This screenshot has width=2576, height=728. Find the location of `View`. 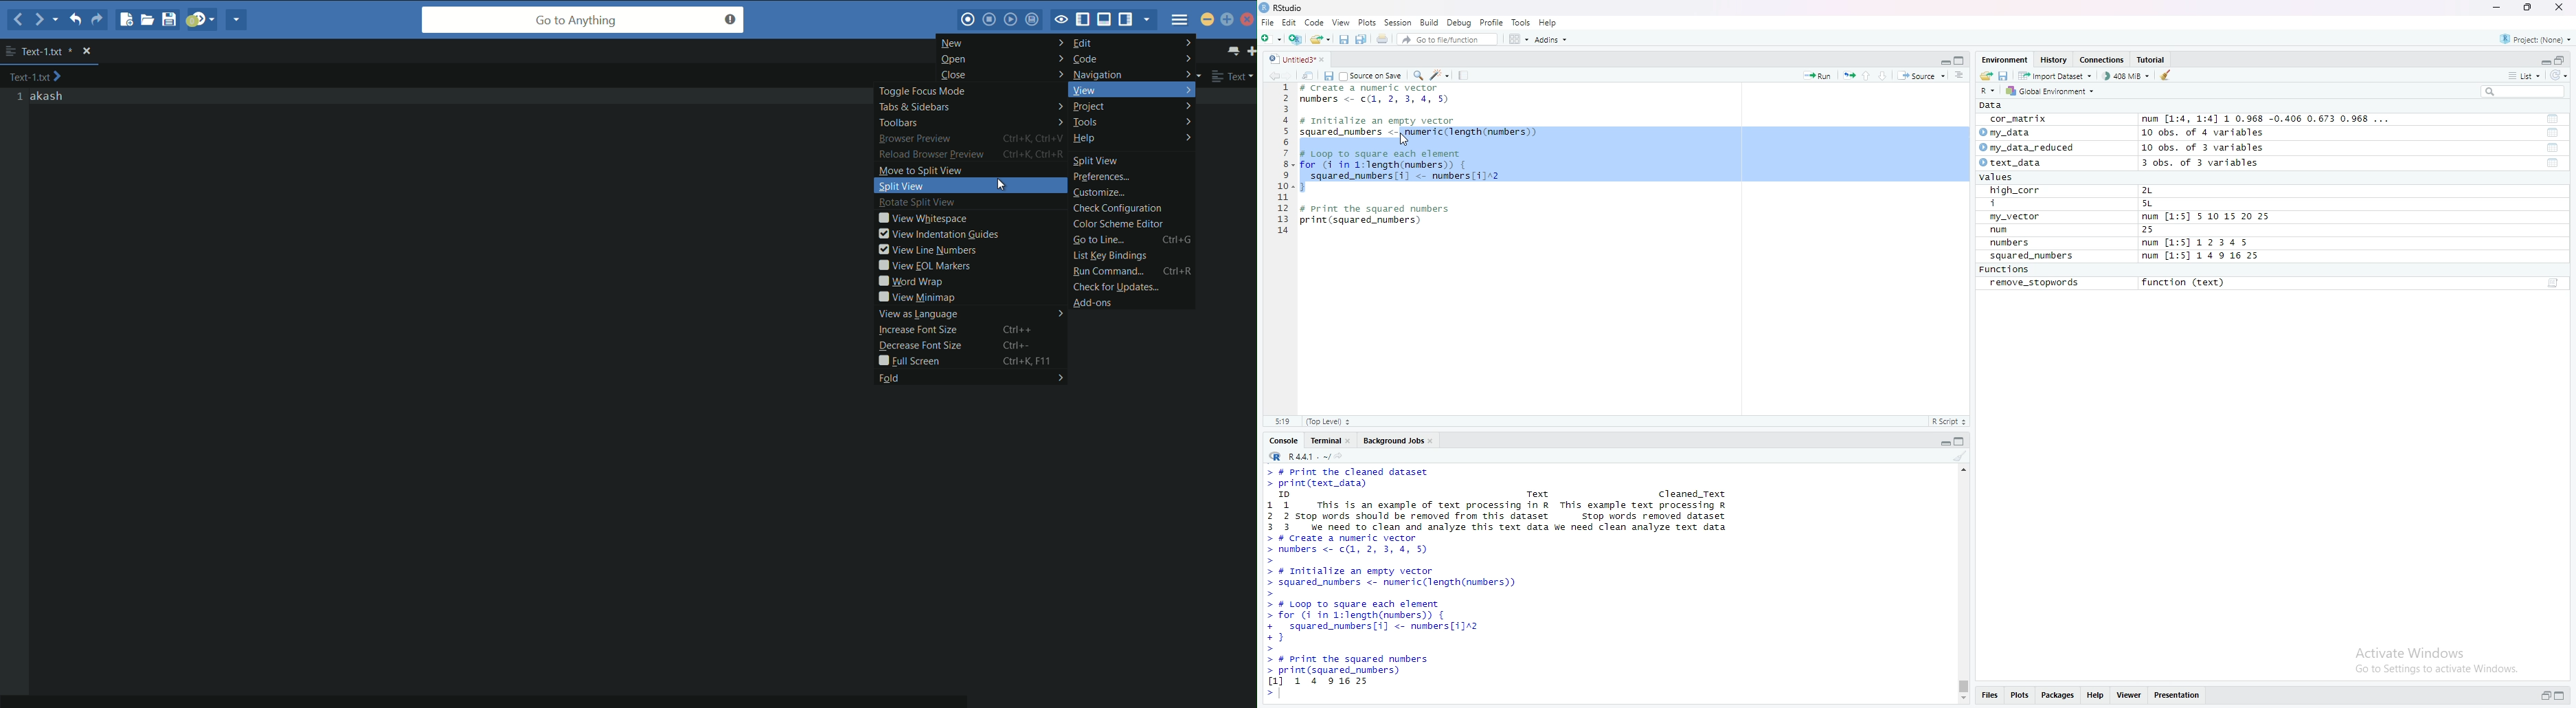

View is located at coordinates (1341, 22).